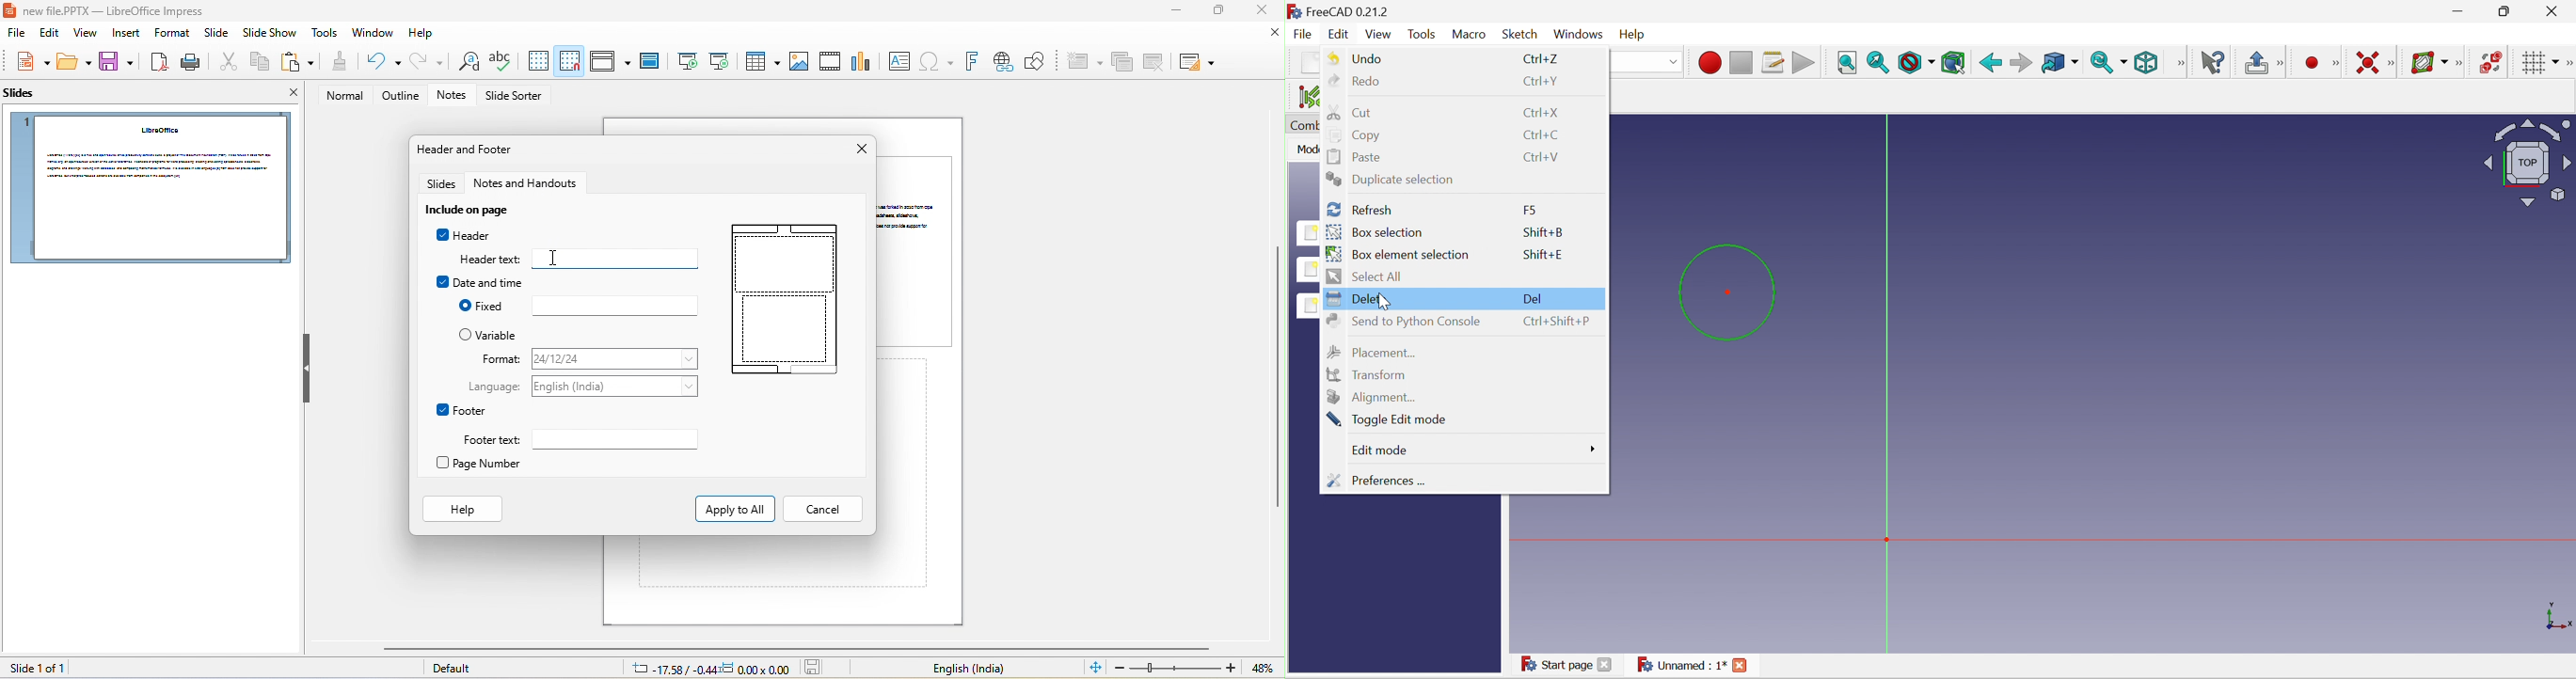 Image resolution: width=2576 pixels, height=700 pixels. What do you see at coordinates (1530, 210) in the screenshot?
I see `F5` at bounding box center [1530, 210].